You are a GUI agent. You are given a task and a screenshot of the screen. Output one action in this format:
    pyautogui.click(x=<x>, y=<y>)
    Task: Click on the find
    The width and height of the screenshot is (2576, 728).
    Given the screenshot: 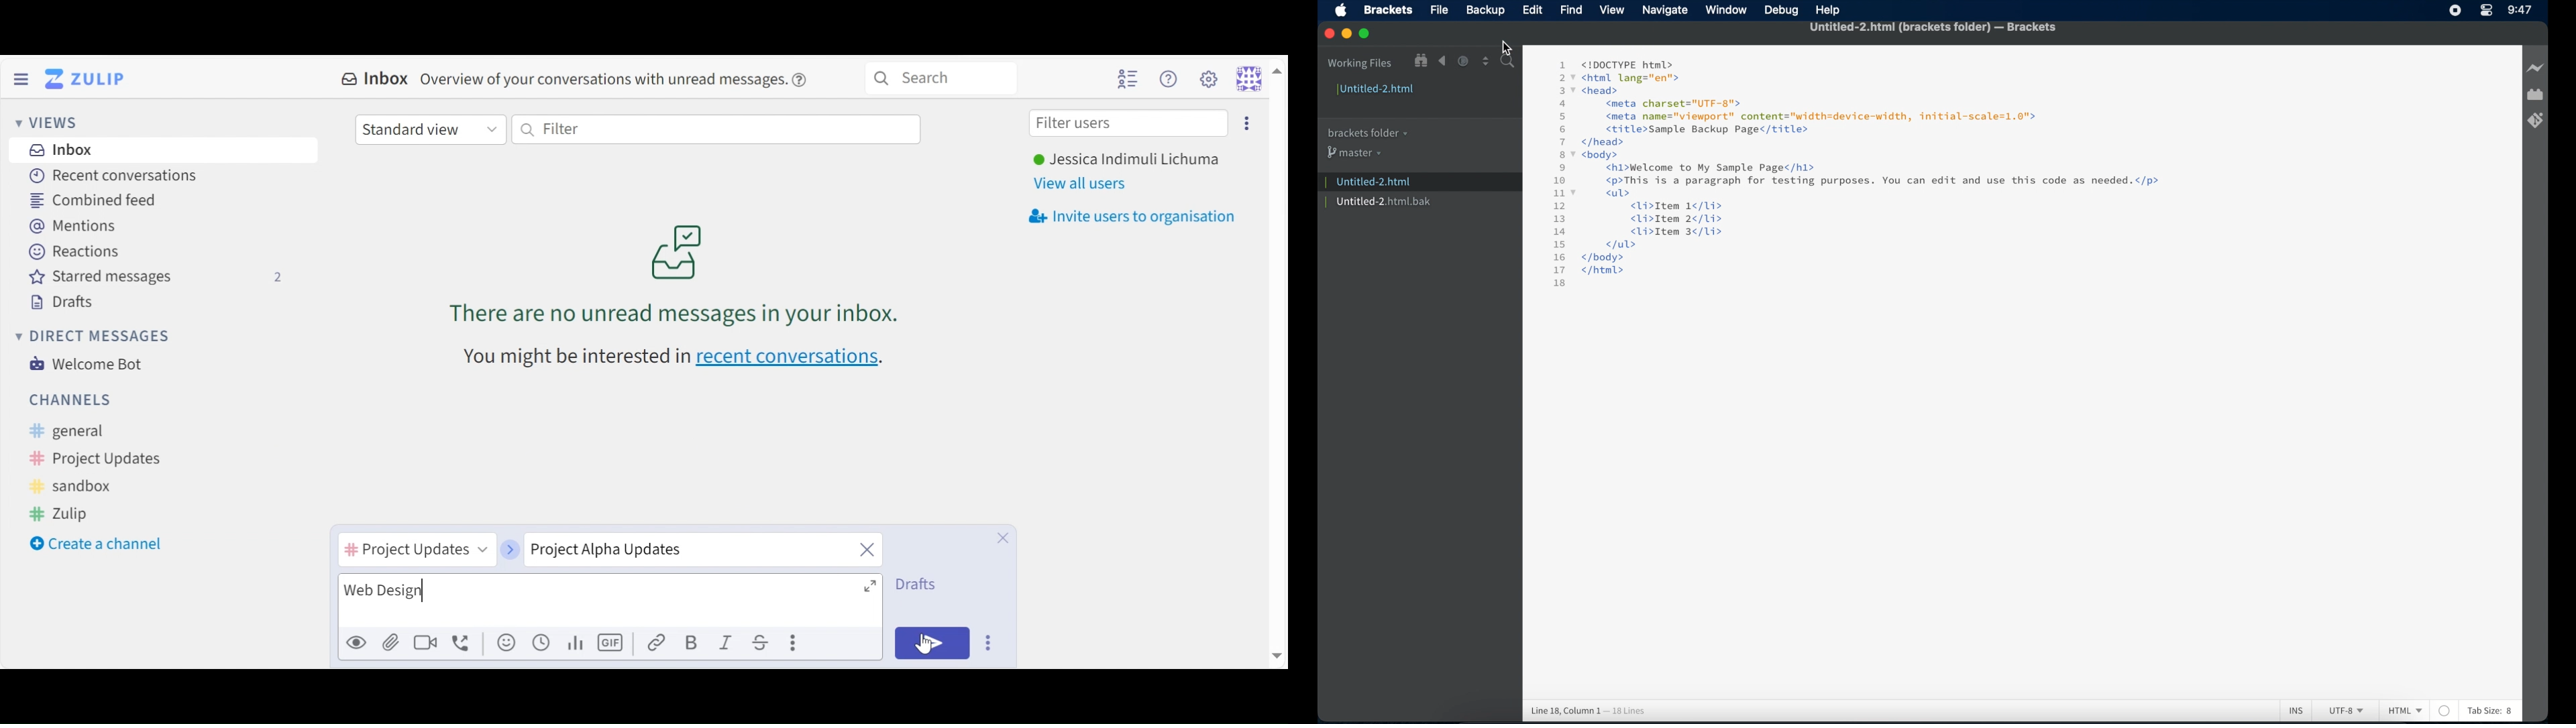 What is the action you would take?
    pyautogui.click(x=1572, y=11)
    